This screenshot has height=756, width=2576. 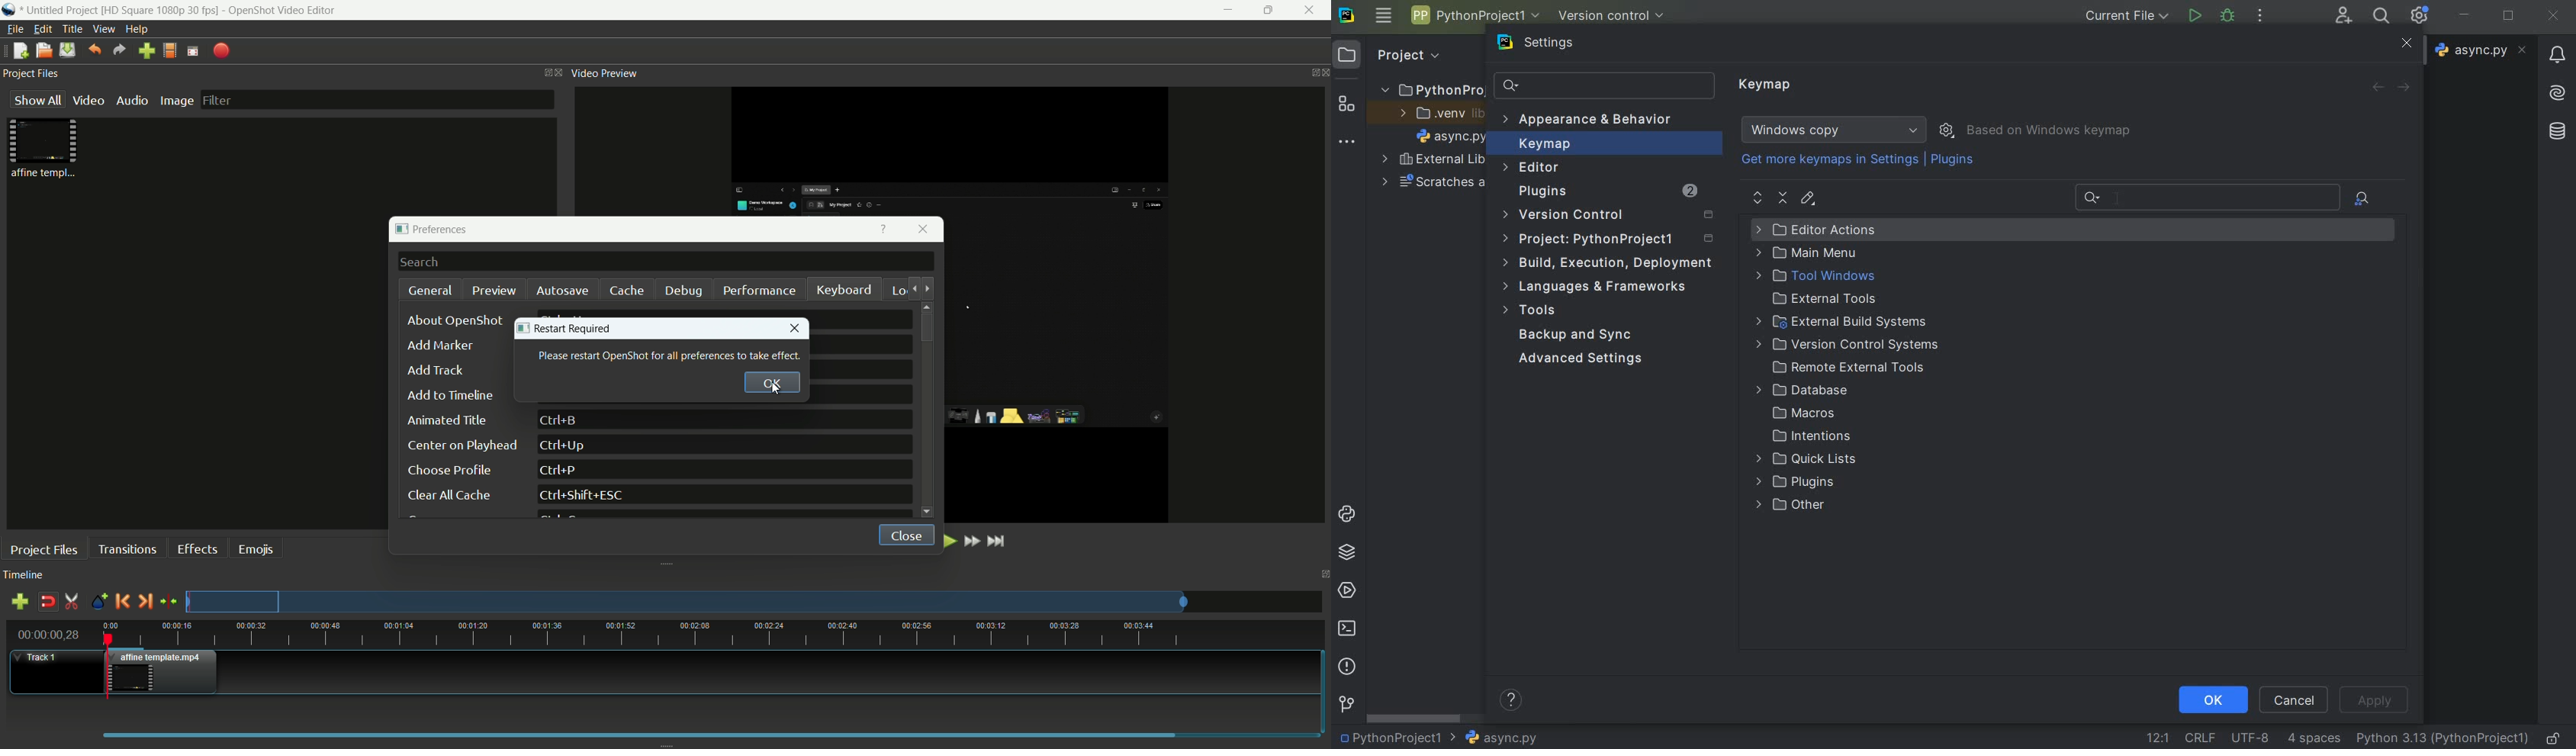 I want to click on settings, so click(x=1545, y=46).